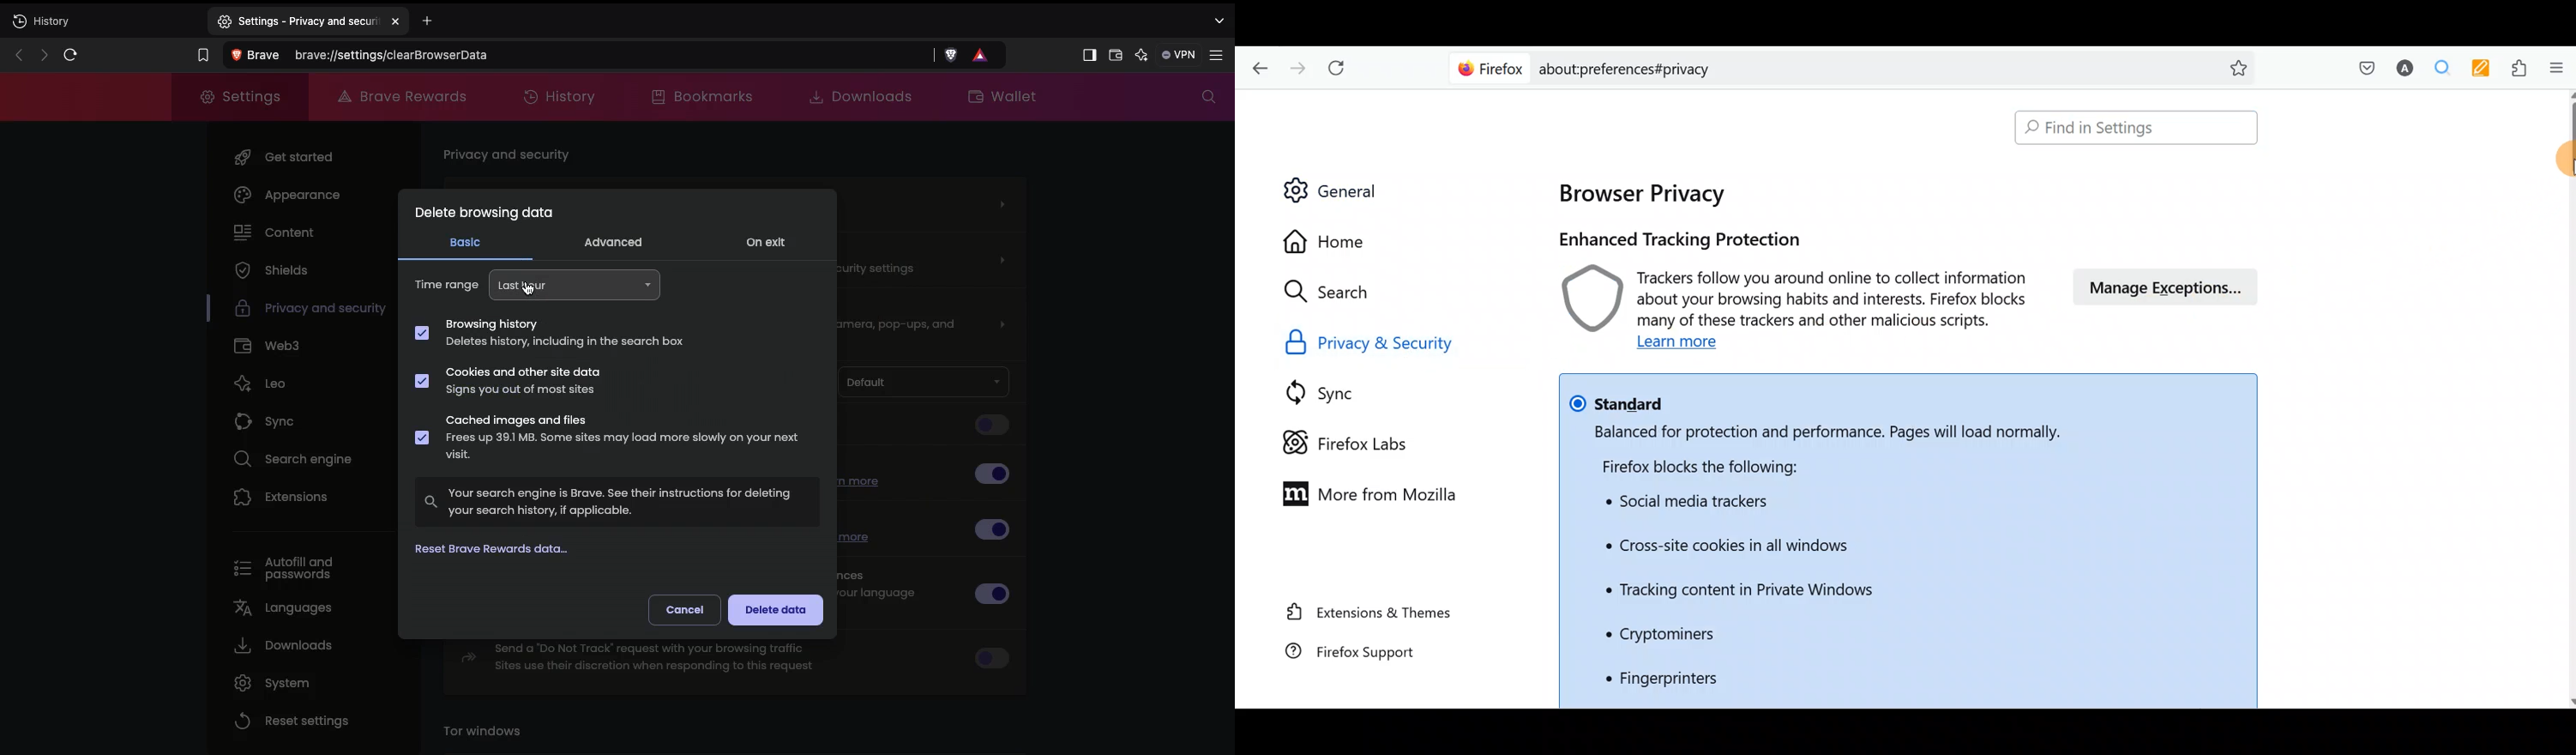  Describe the element at coordinates (1331, 181) in the screenshot. I see `General` at that location.